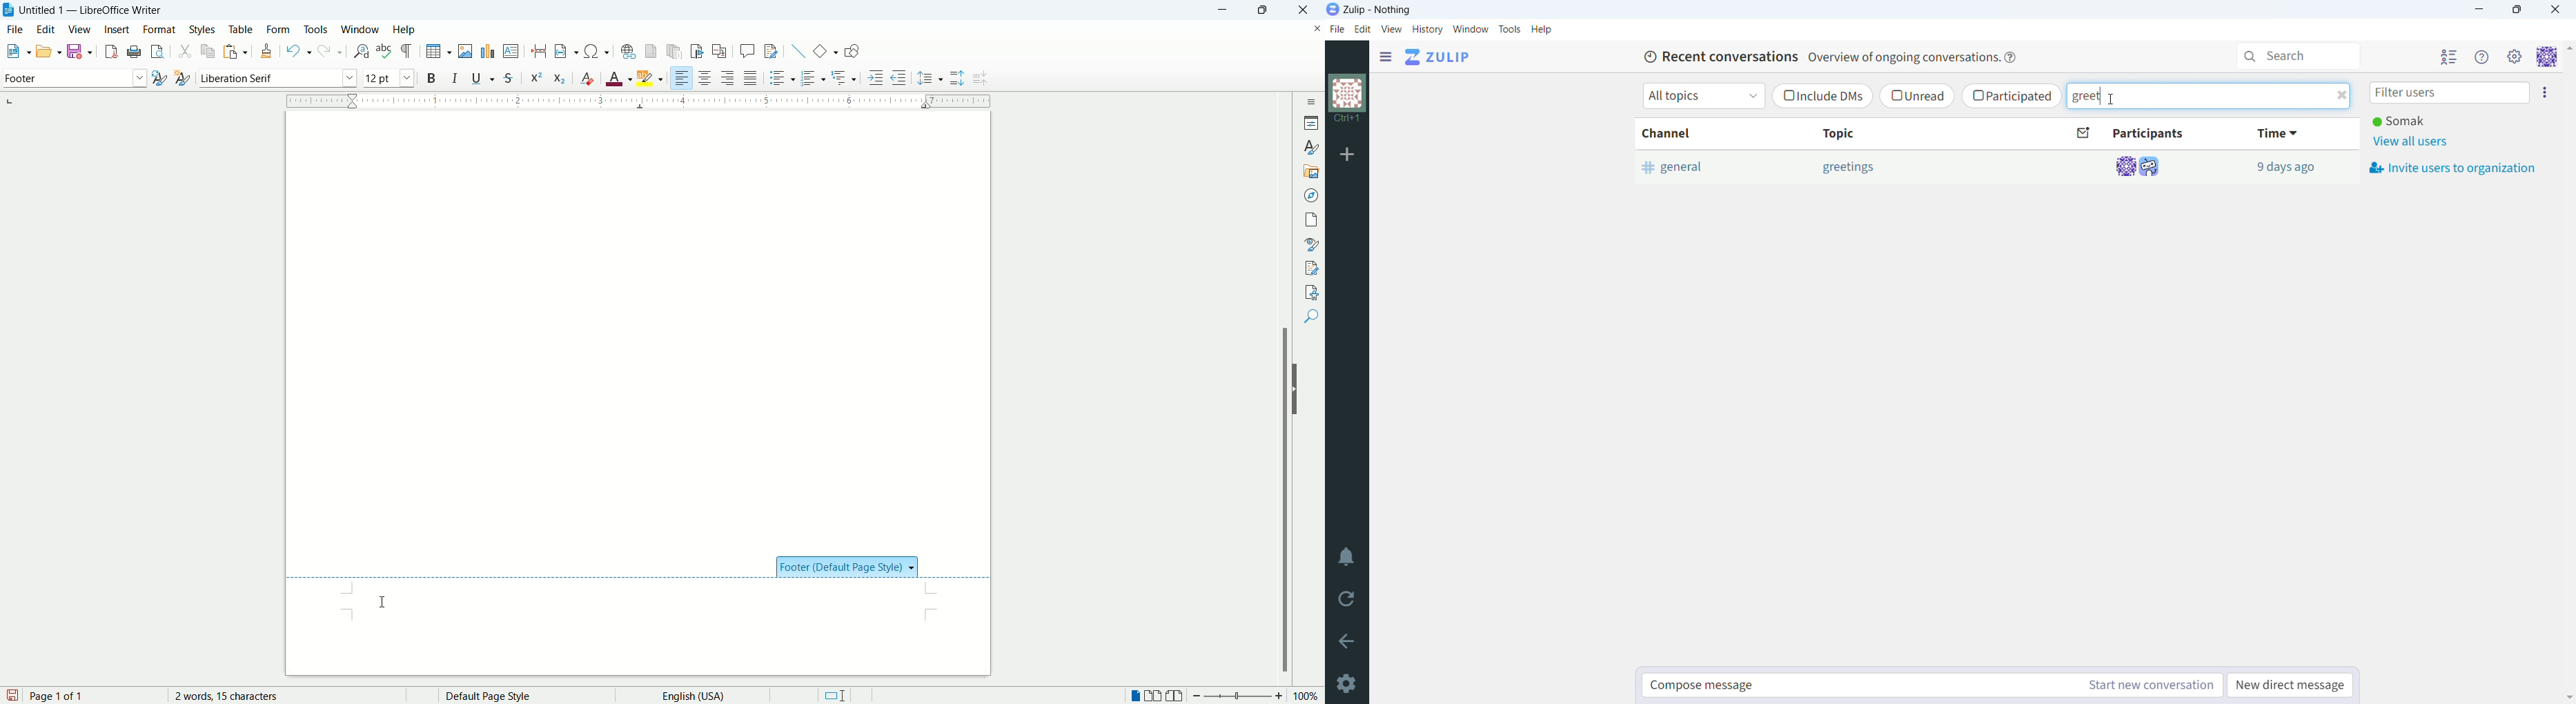 This screenshot has height=728, width=2576. What do you see at coordinates (361, 30) in the screenshot?
I see `window` at bounding box center [361, 30].